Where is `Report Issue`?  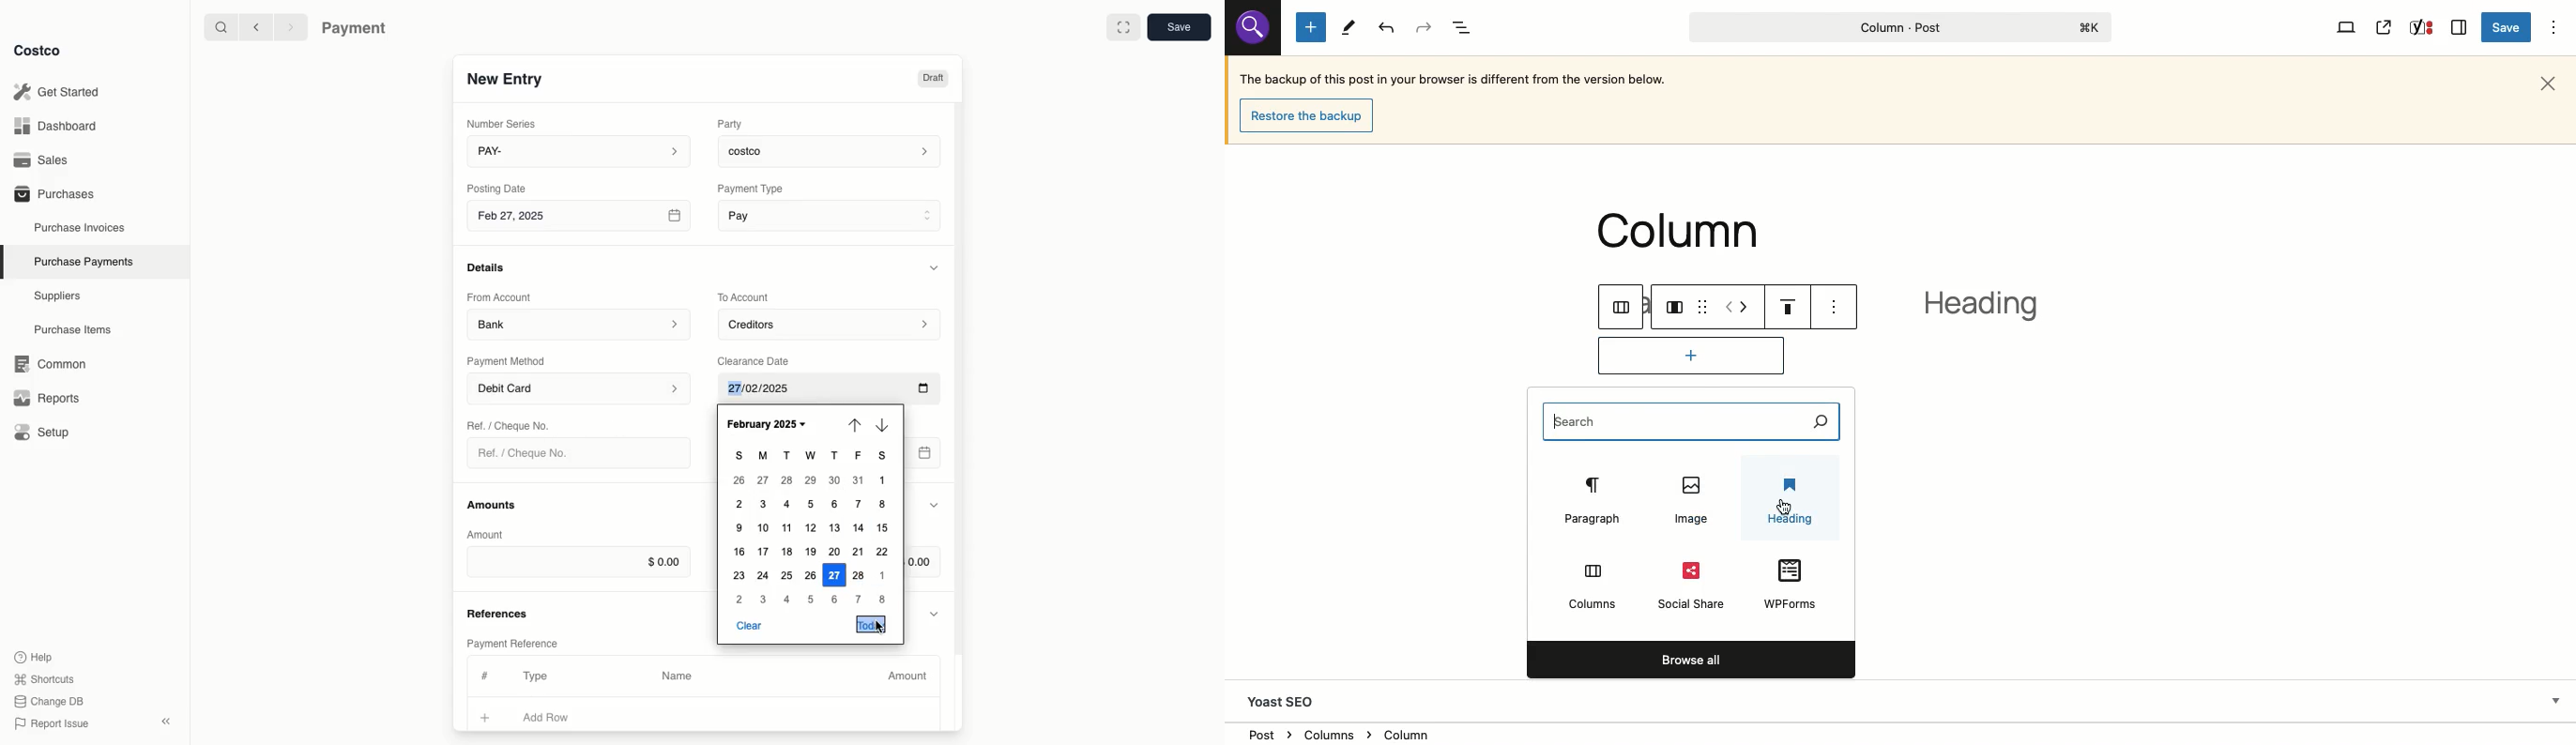
Report Issue is located at coordinates (52, 725).